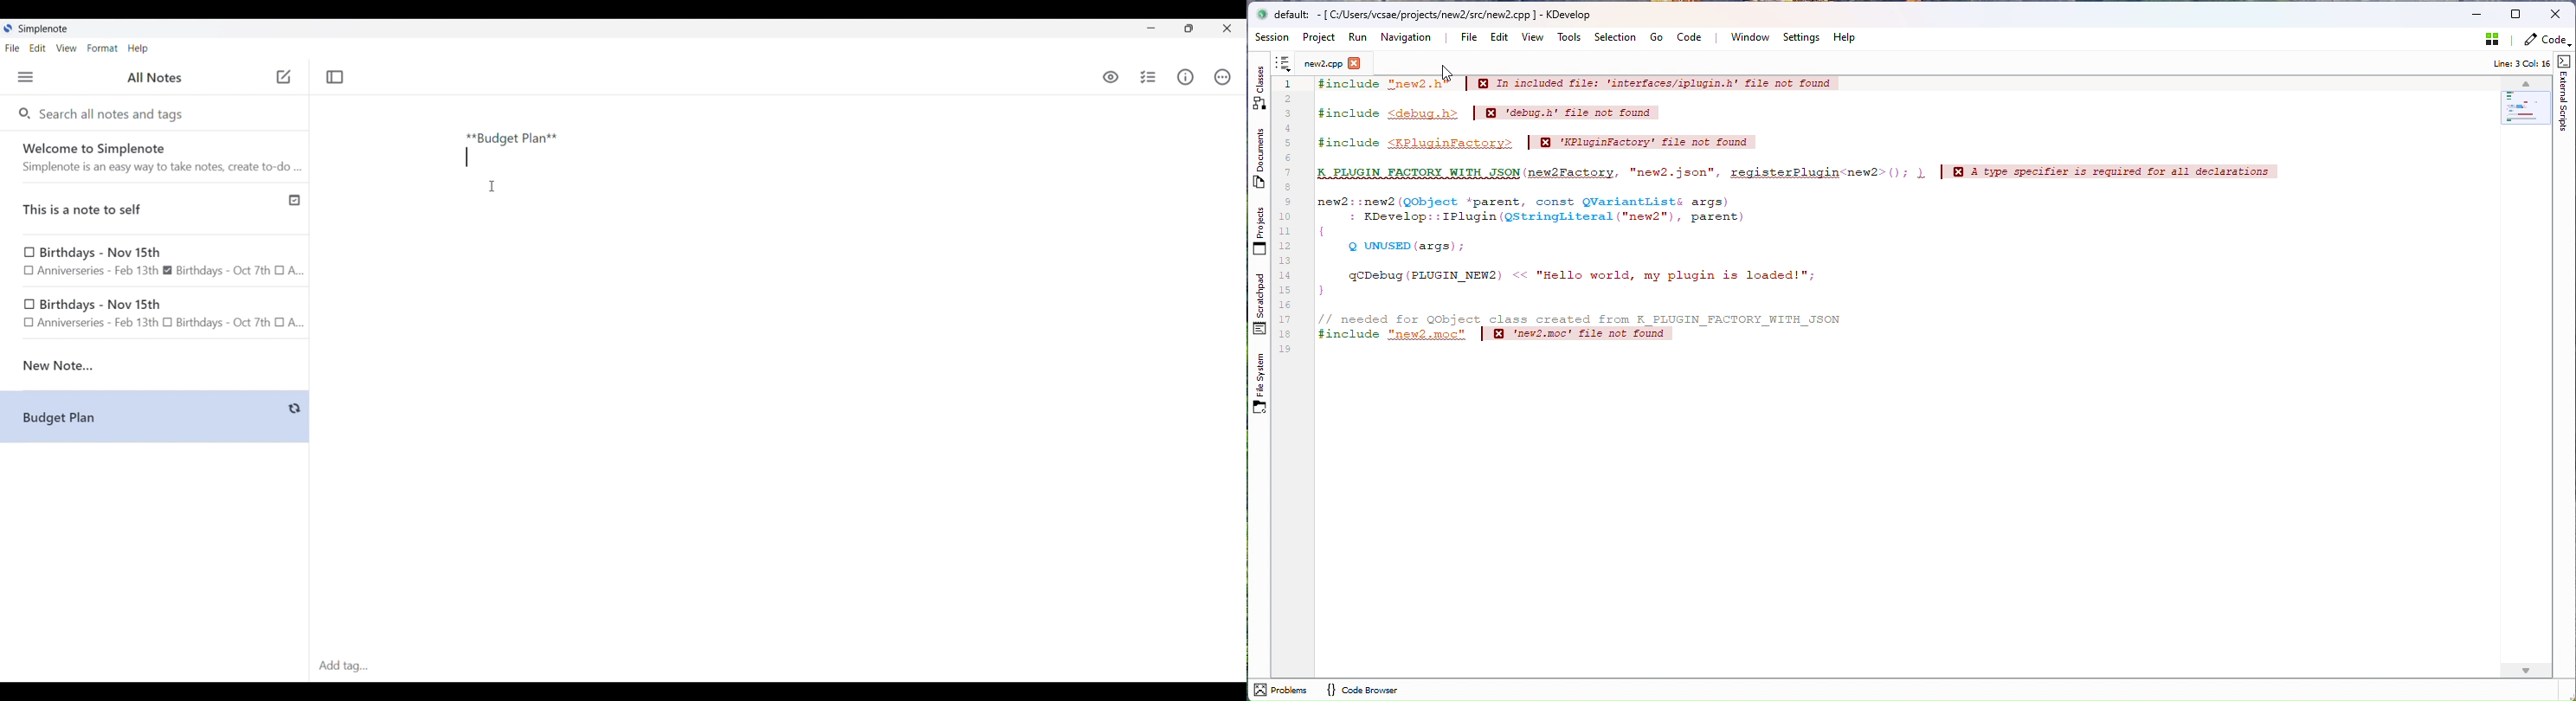 The width and height of the screenshot is (2576, 728). I want to click on Cursor position unchanged, so click(492, 186).